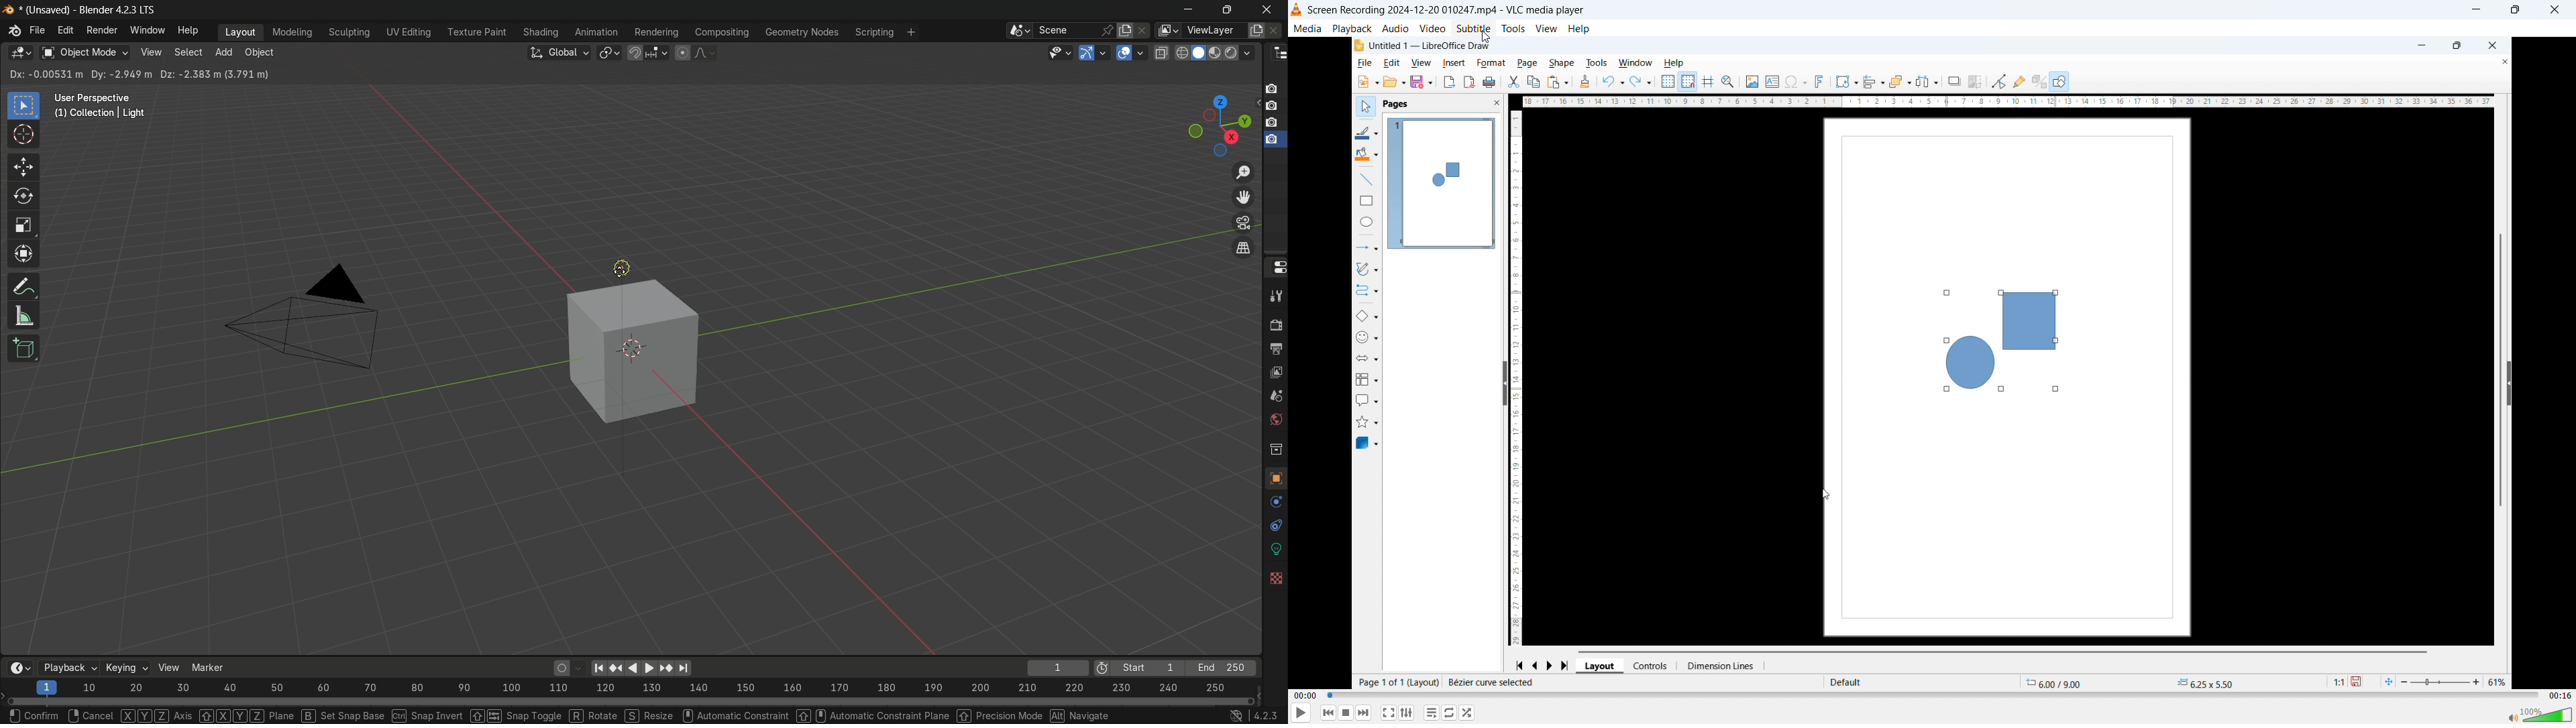 The image size is (2576, 728). What do you see at coordinates (1929, 82) in the screenshot?
I see `select at least three object to distribute` at bounding box center [1929, 82].